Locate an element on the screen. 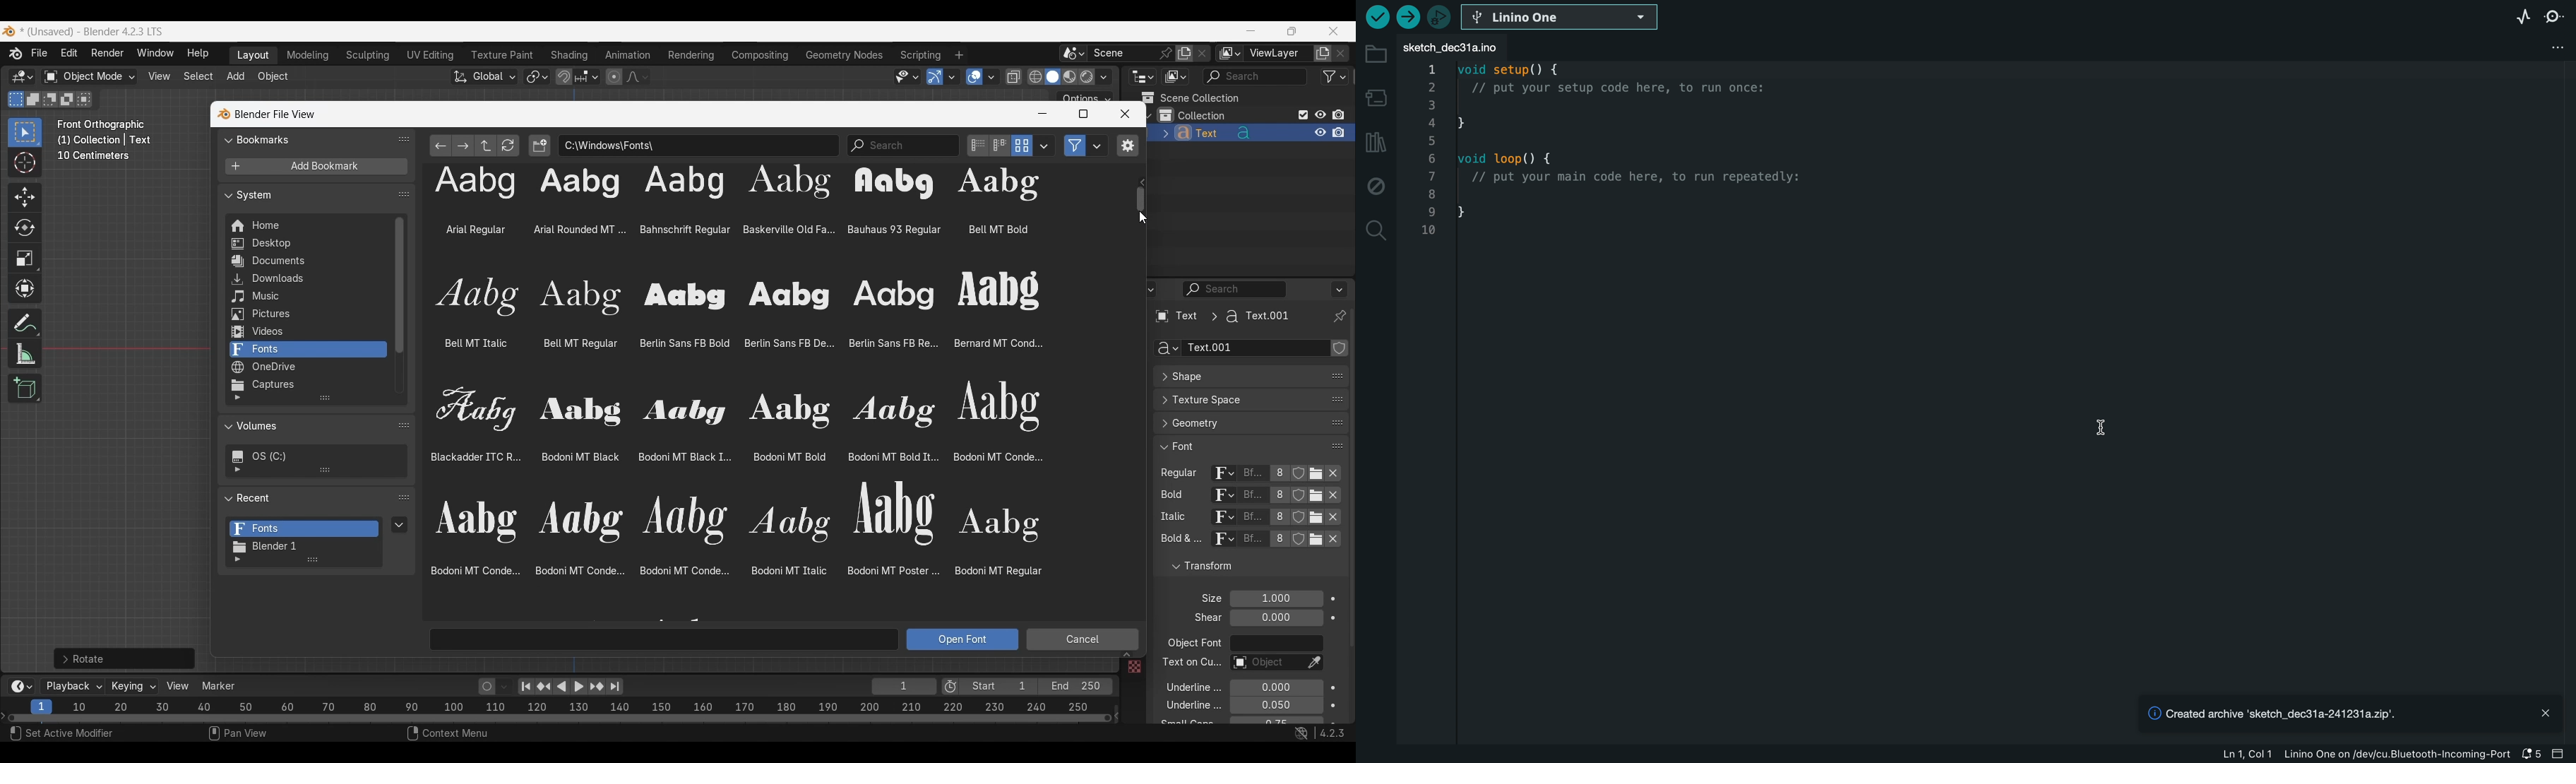  Edit menu is located at coordinates (69, 54).